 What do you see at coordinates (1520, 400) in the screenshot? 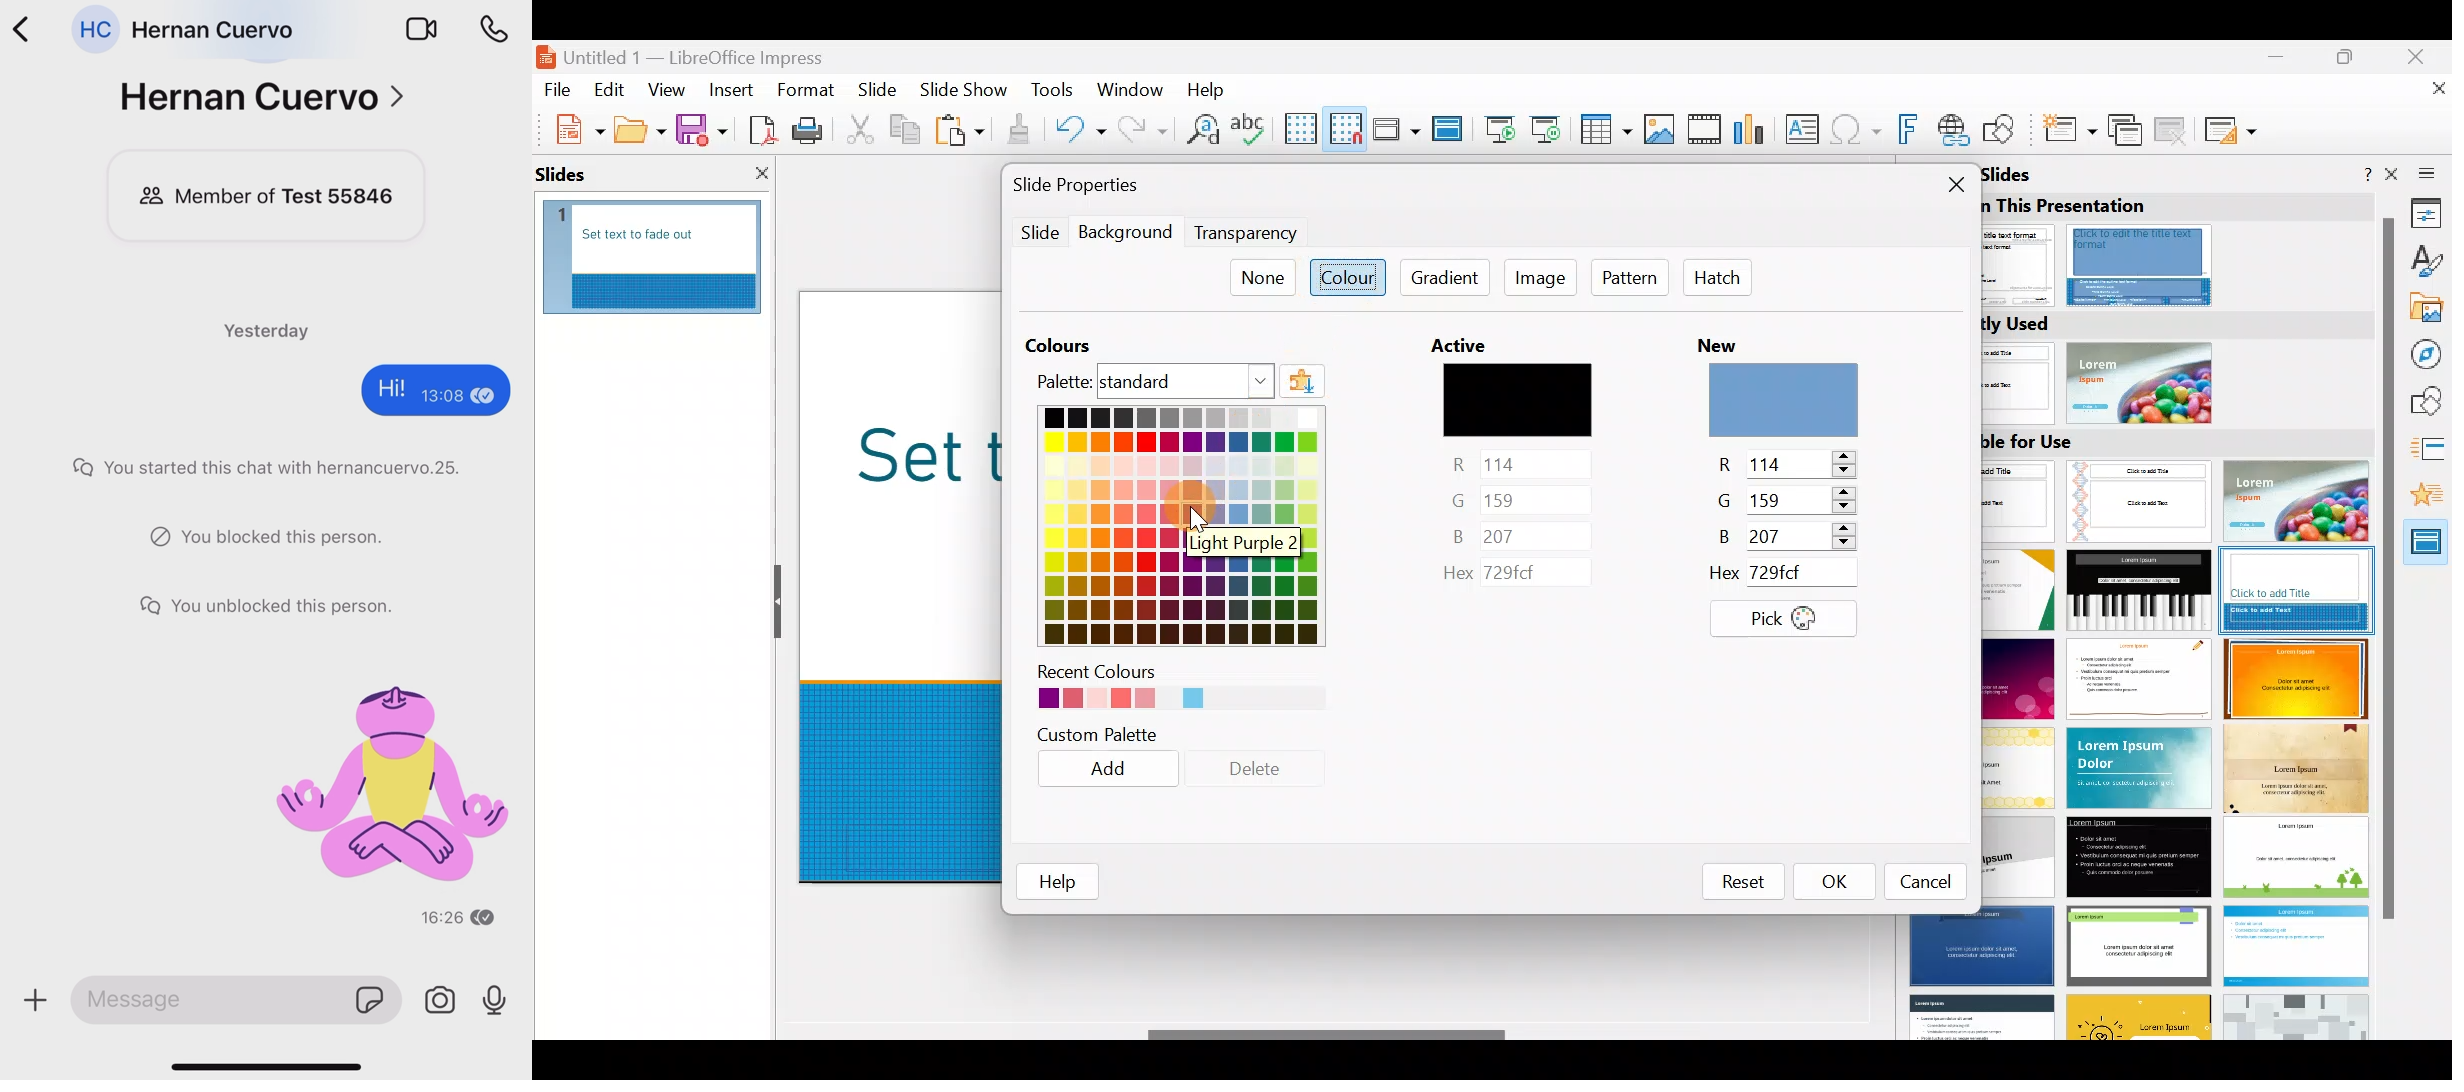
I see `preview` at bounding box center [1520, 400].